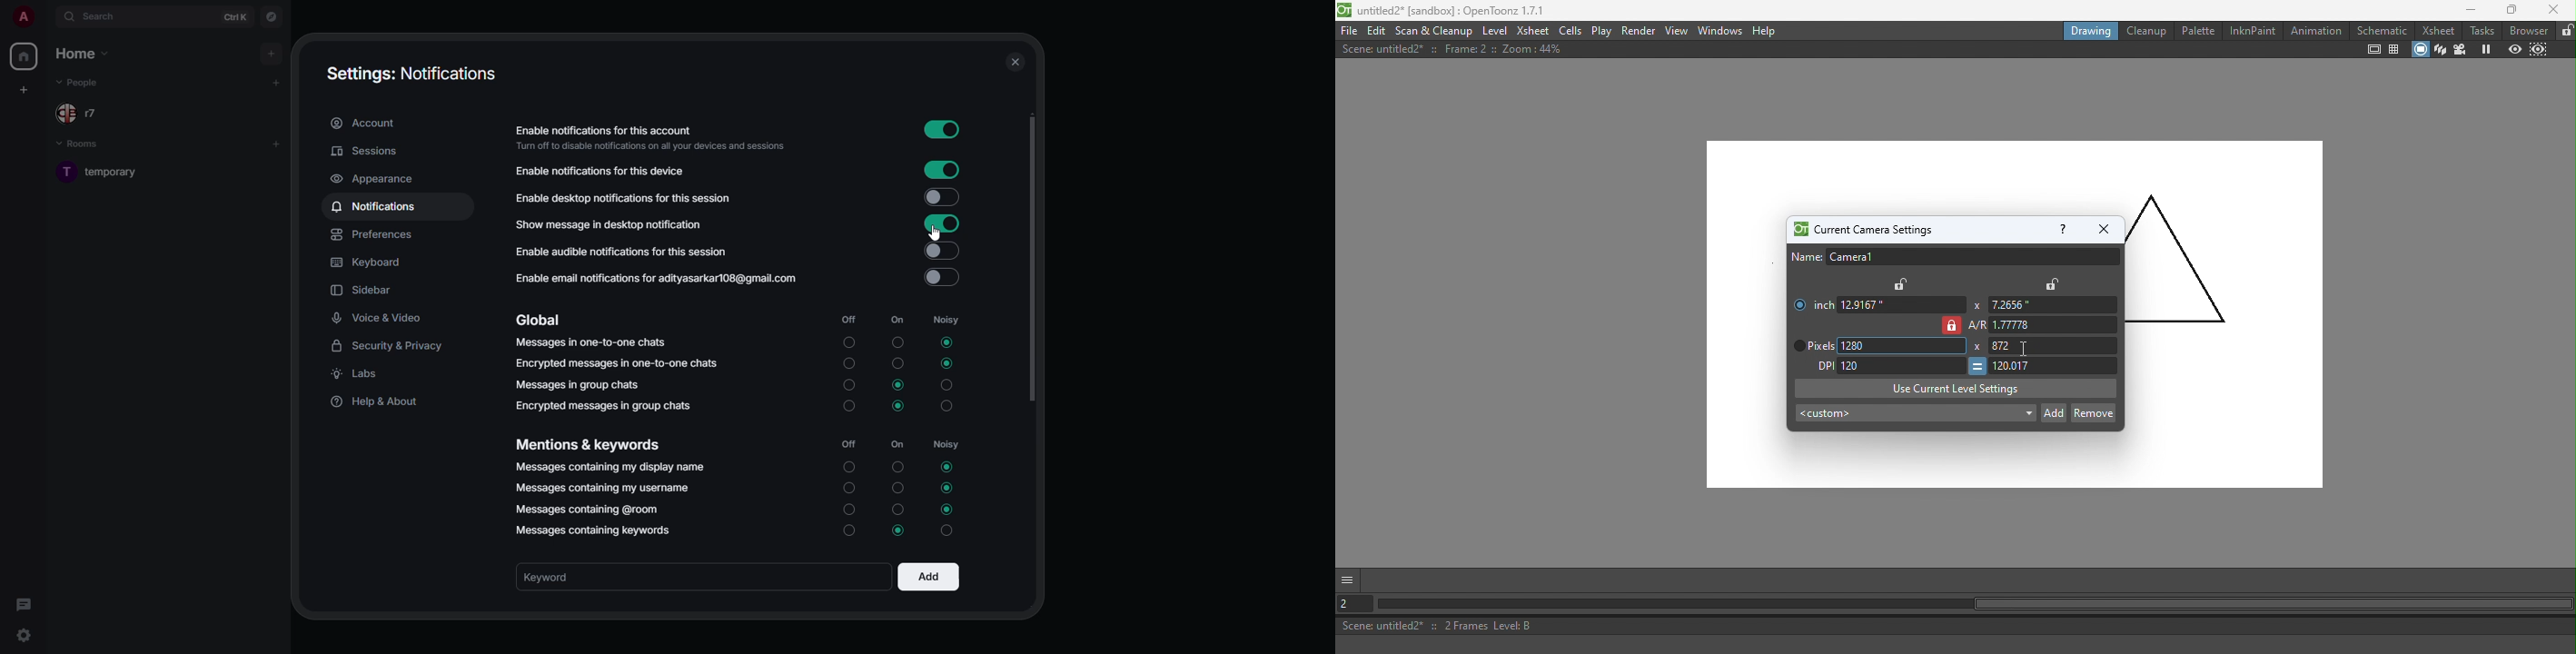  What do you see at coordinates (370, 151) in the screenshot?
I see `sessions` at bounding box center [370, 151].